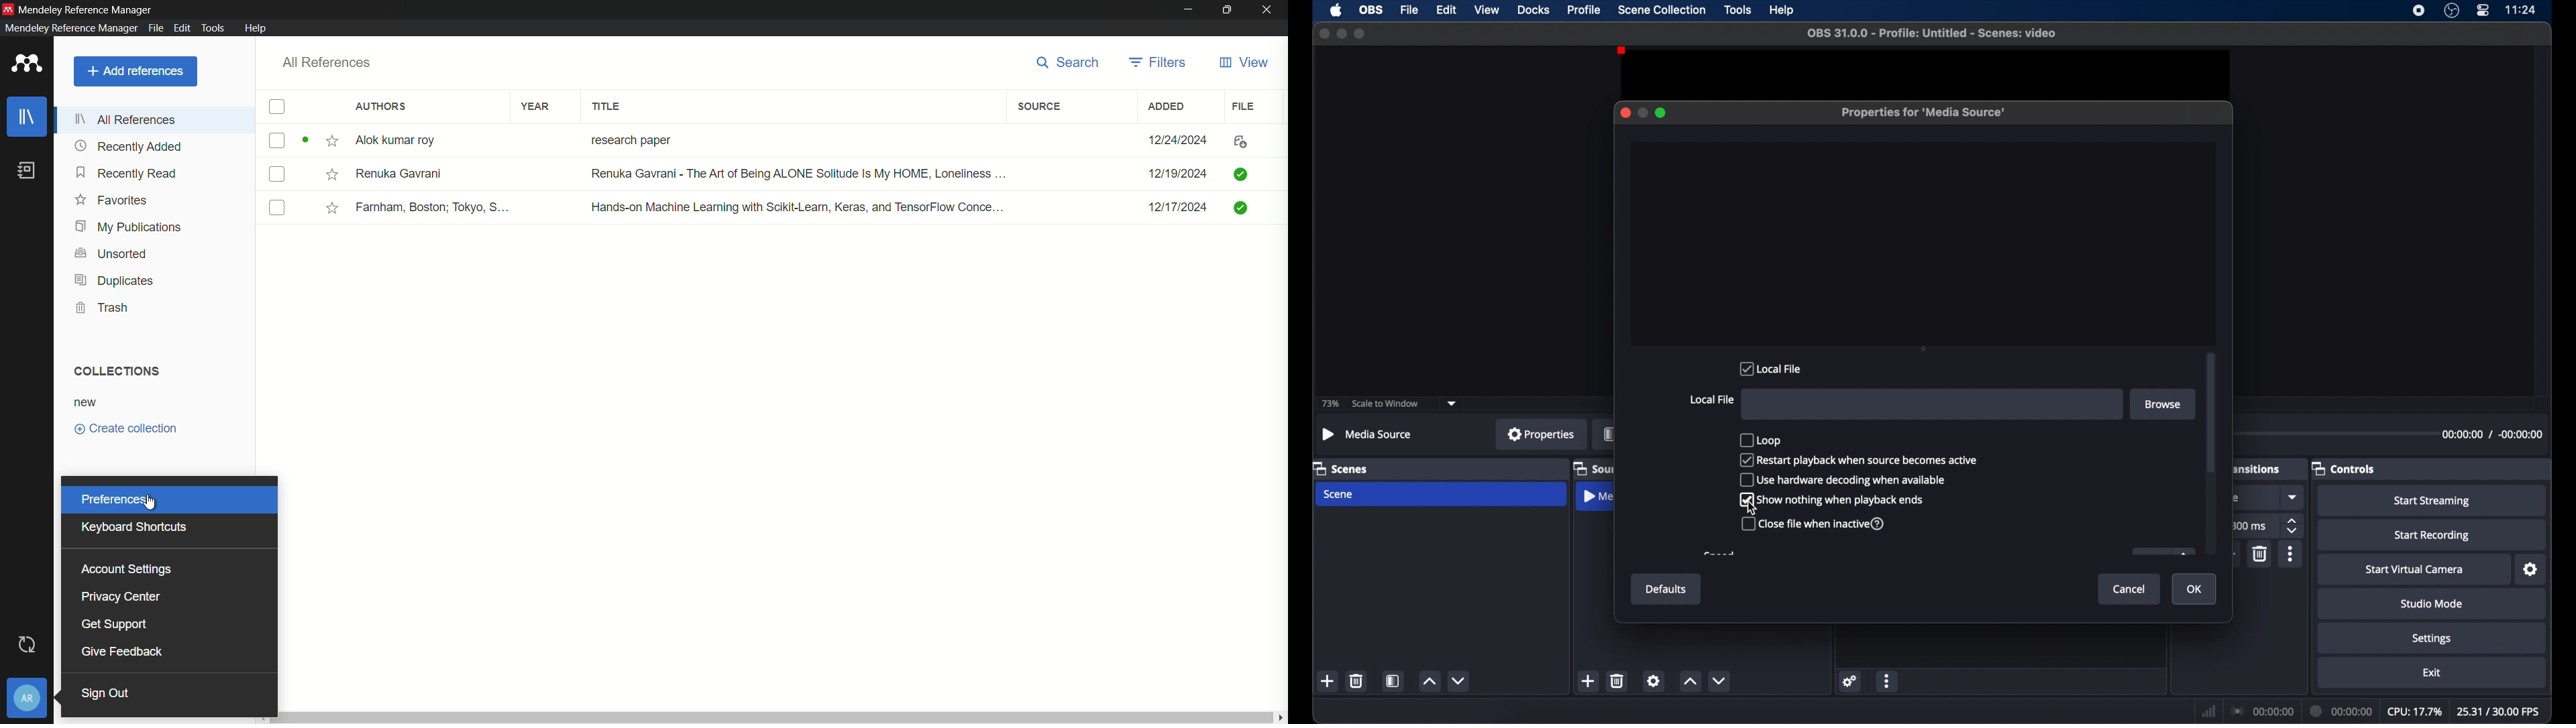  I want to click on tools menu, so click(216, 28).